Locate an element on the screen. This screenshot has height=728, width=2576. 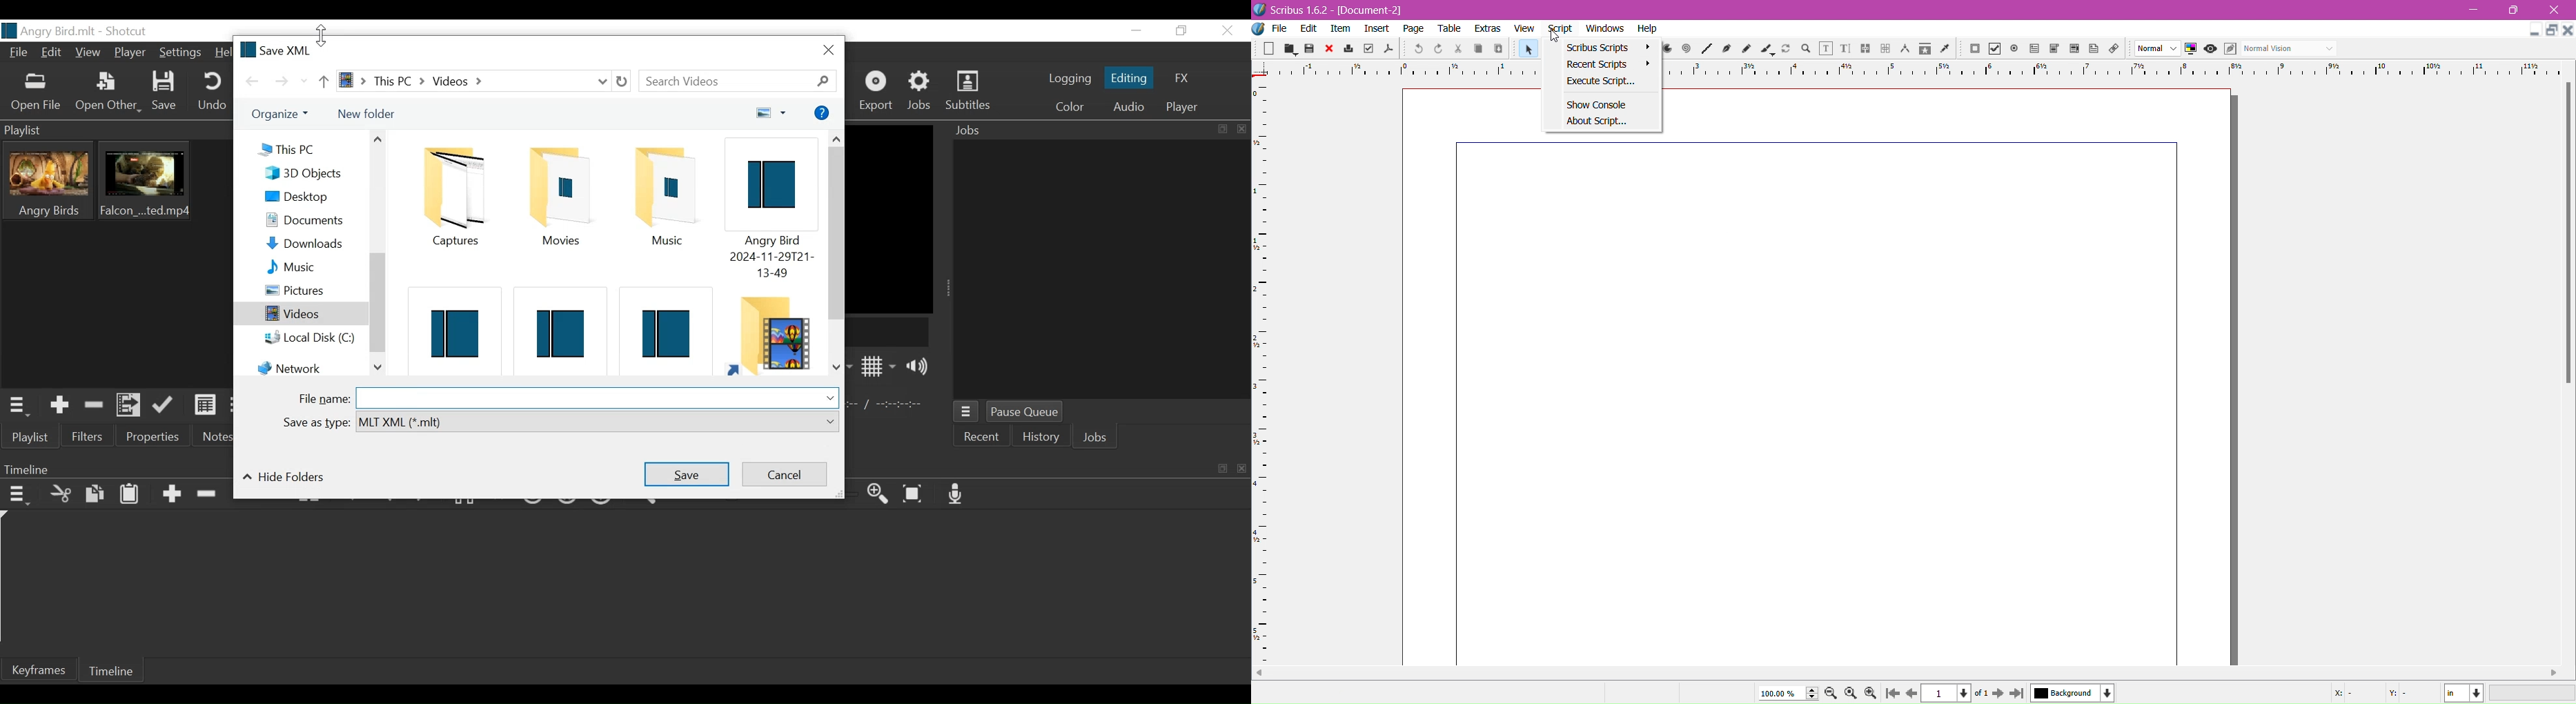
vertical resize cursor is located at coordinates (321, 35).